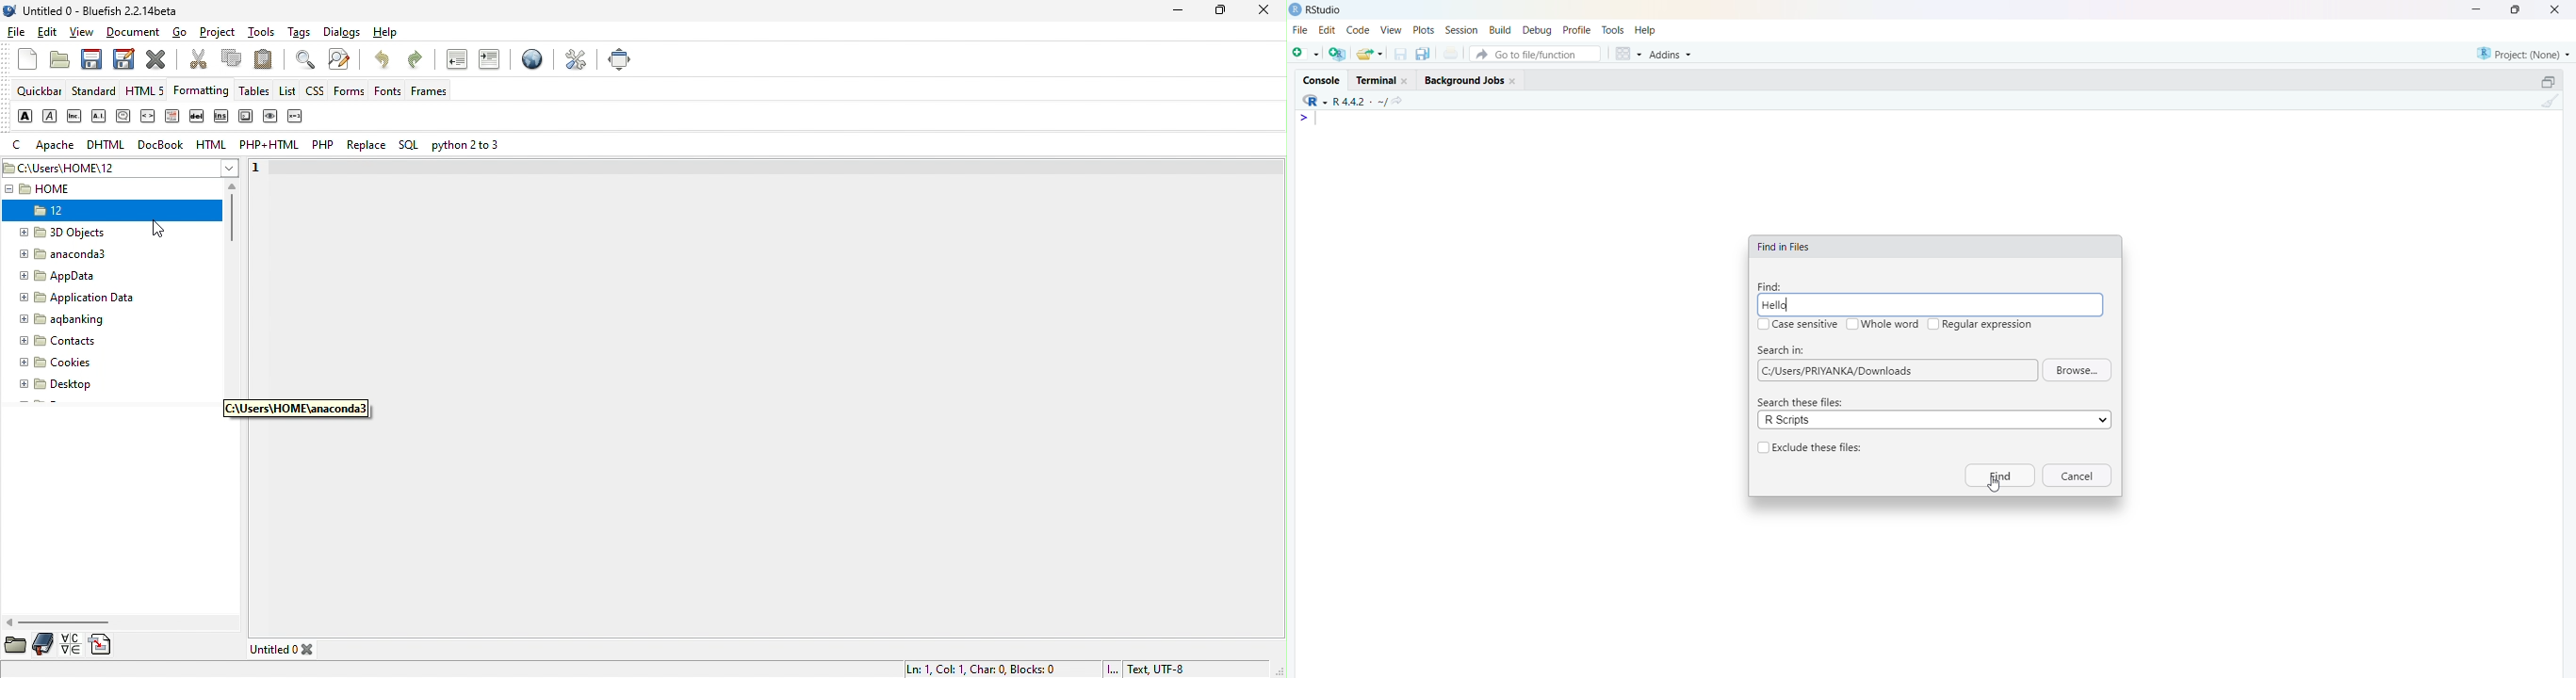 The height and width of the screenshot is (700, 2576). What do you see at coordinates (286, 650) in the screenshot?
I see `untitled 0` at bounding box center [286, 650].